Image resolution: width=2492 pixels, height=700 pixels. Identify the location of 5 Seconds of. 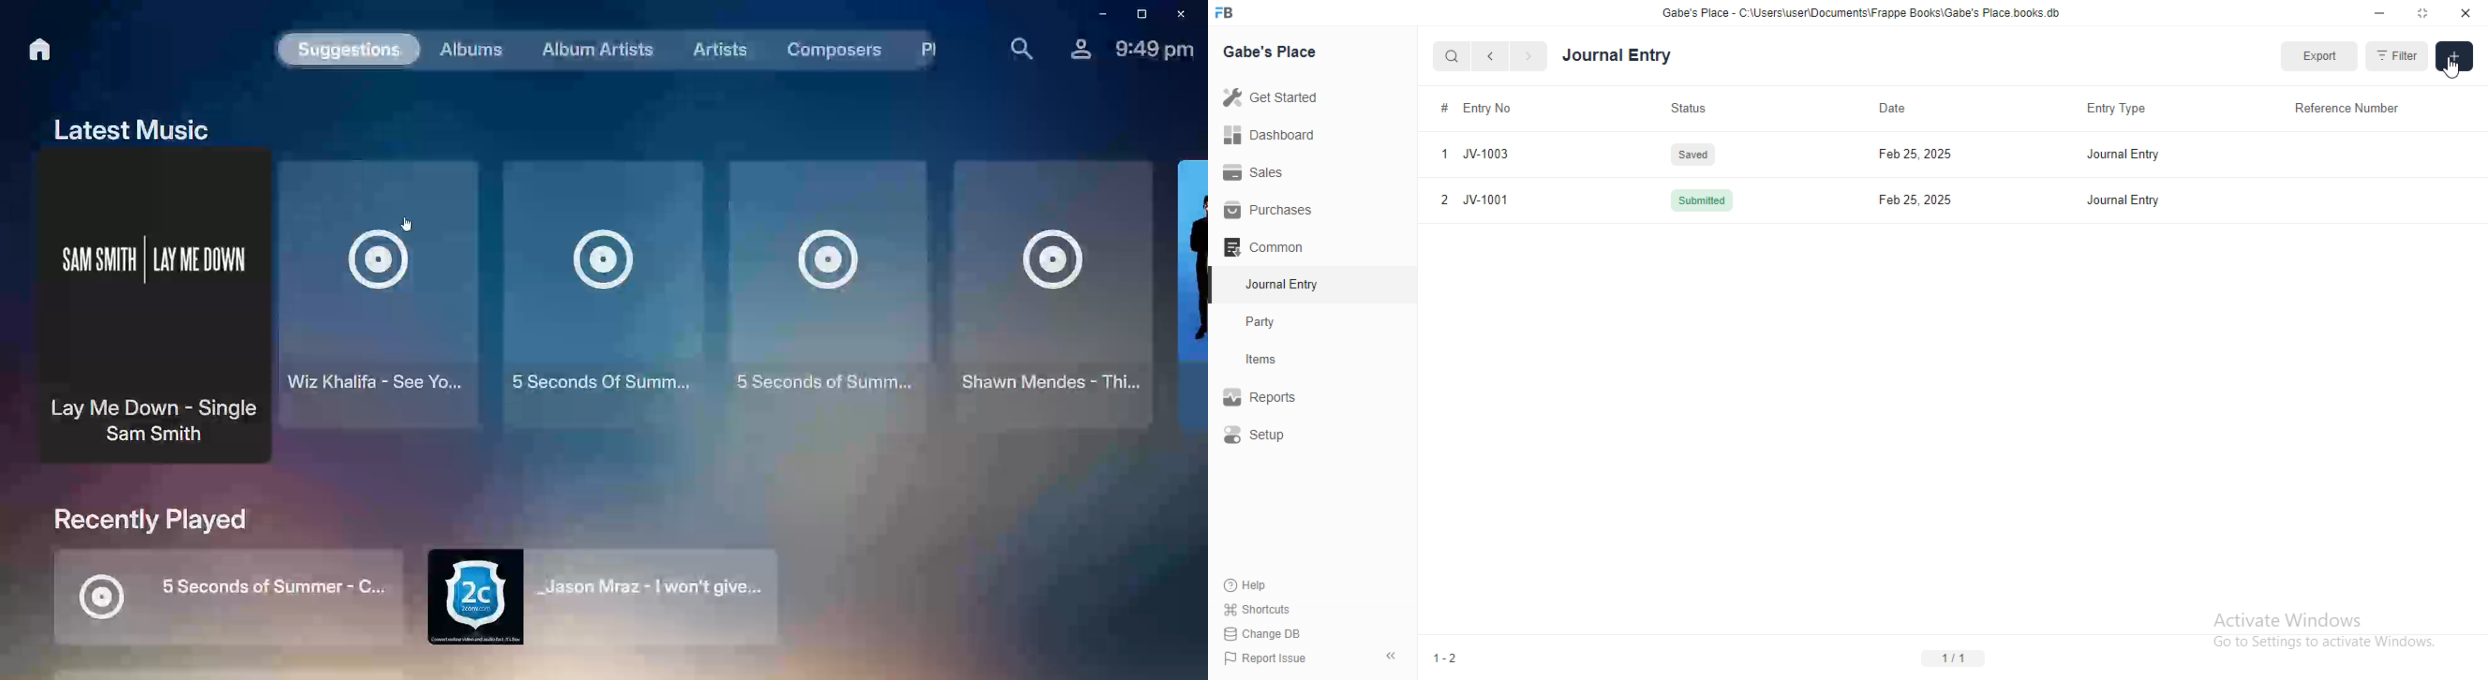
(821, 290).